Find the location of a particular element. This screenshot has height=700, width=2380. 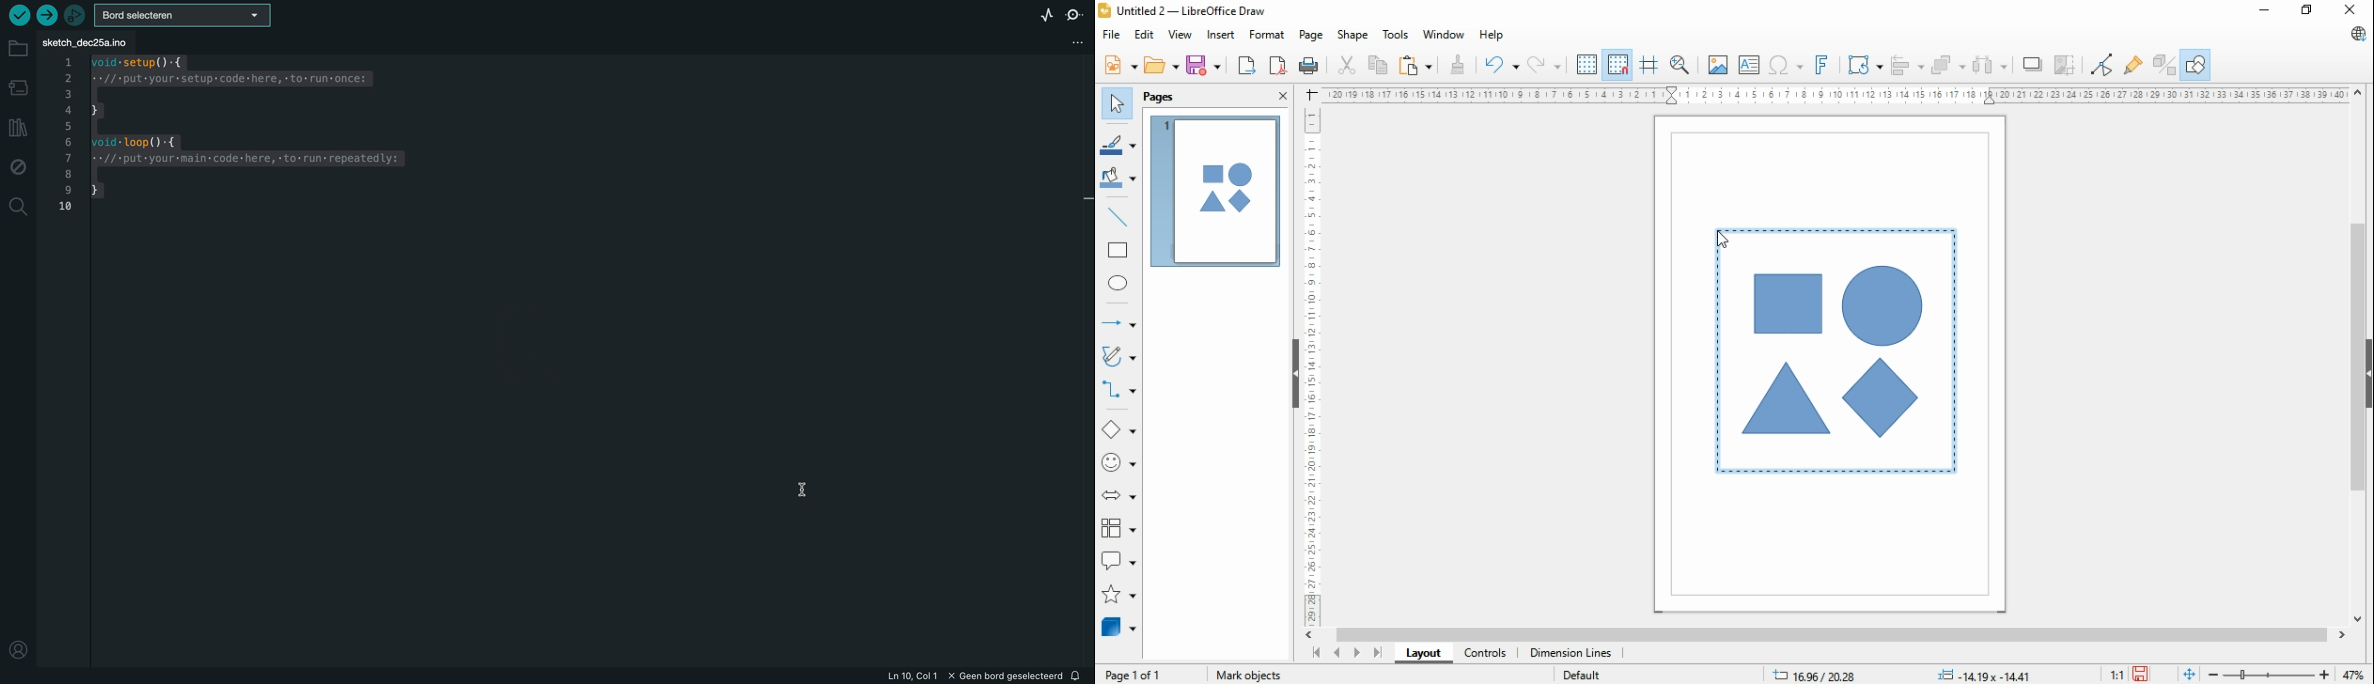

tools is located at coordinates (1397, 34).